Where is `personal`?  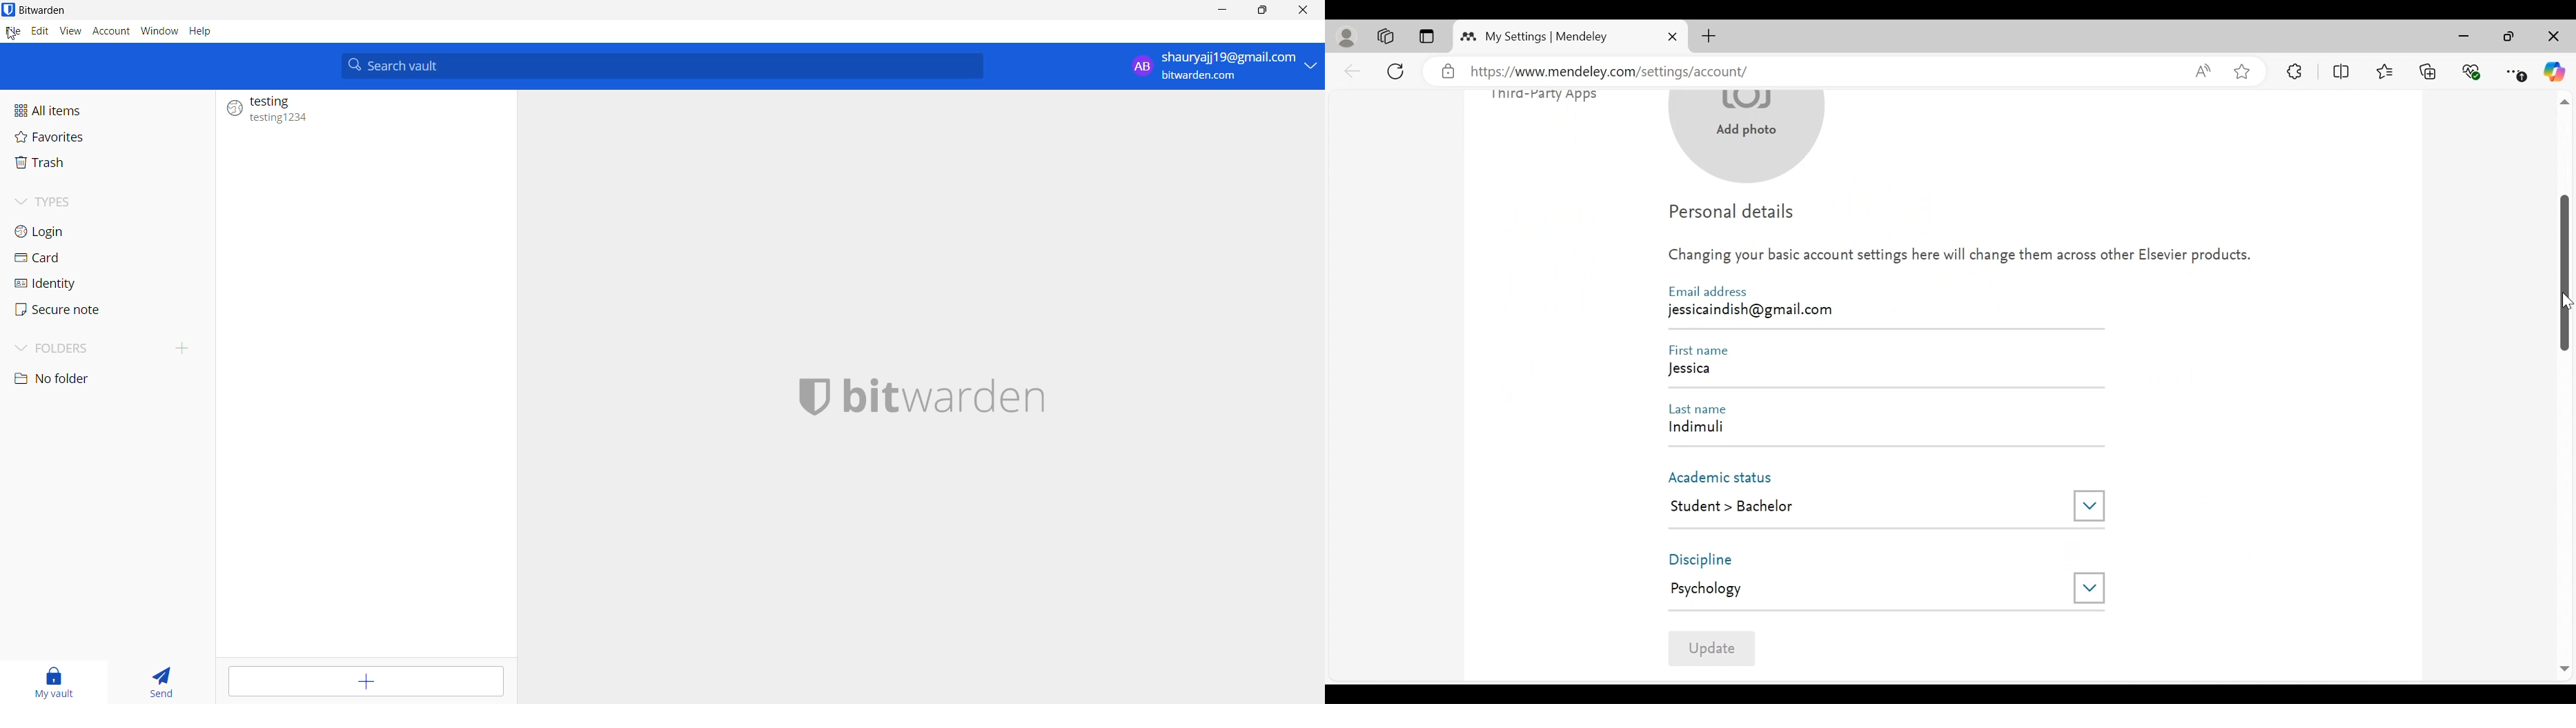 personal is located at coordinates (1348, 37).